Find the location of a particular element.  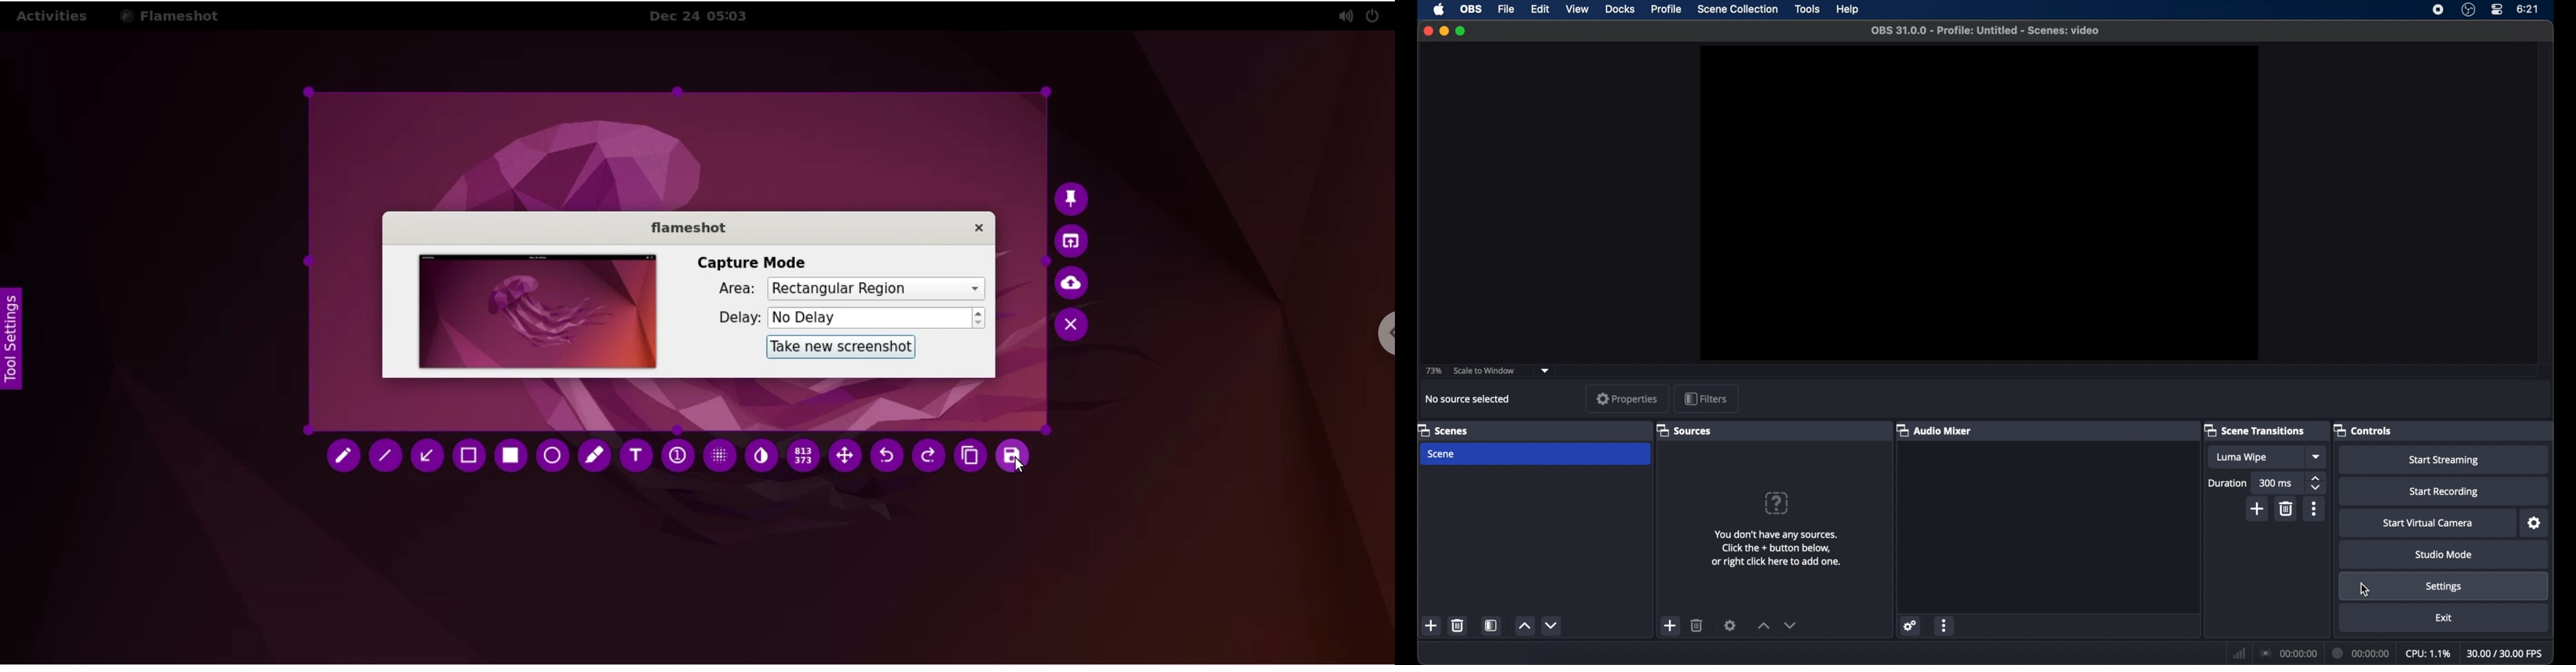

preview is located at coordinates (1978, 202).